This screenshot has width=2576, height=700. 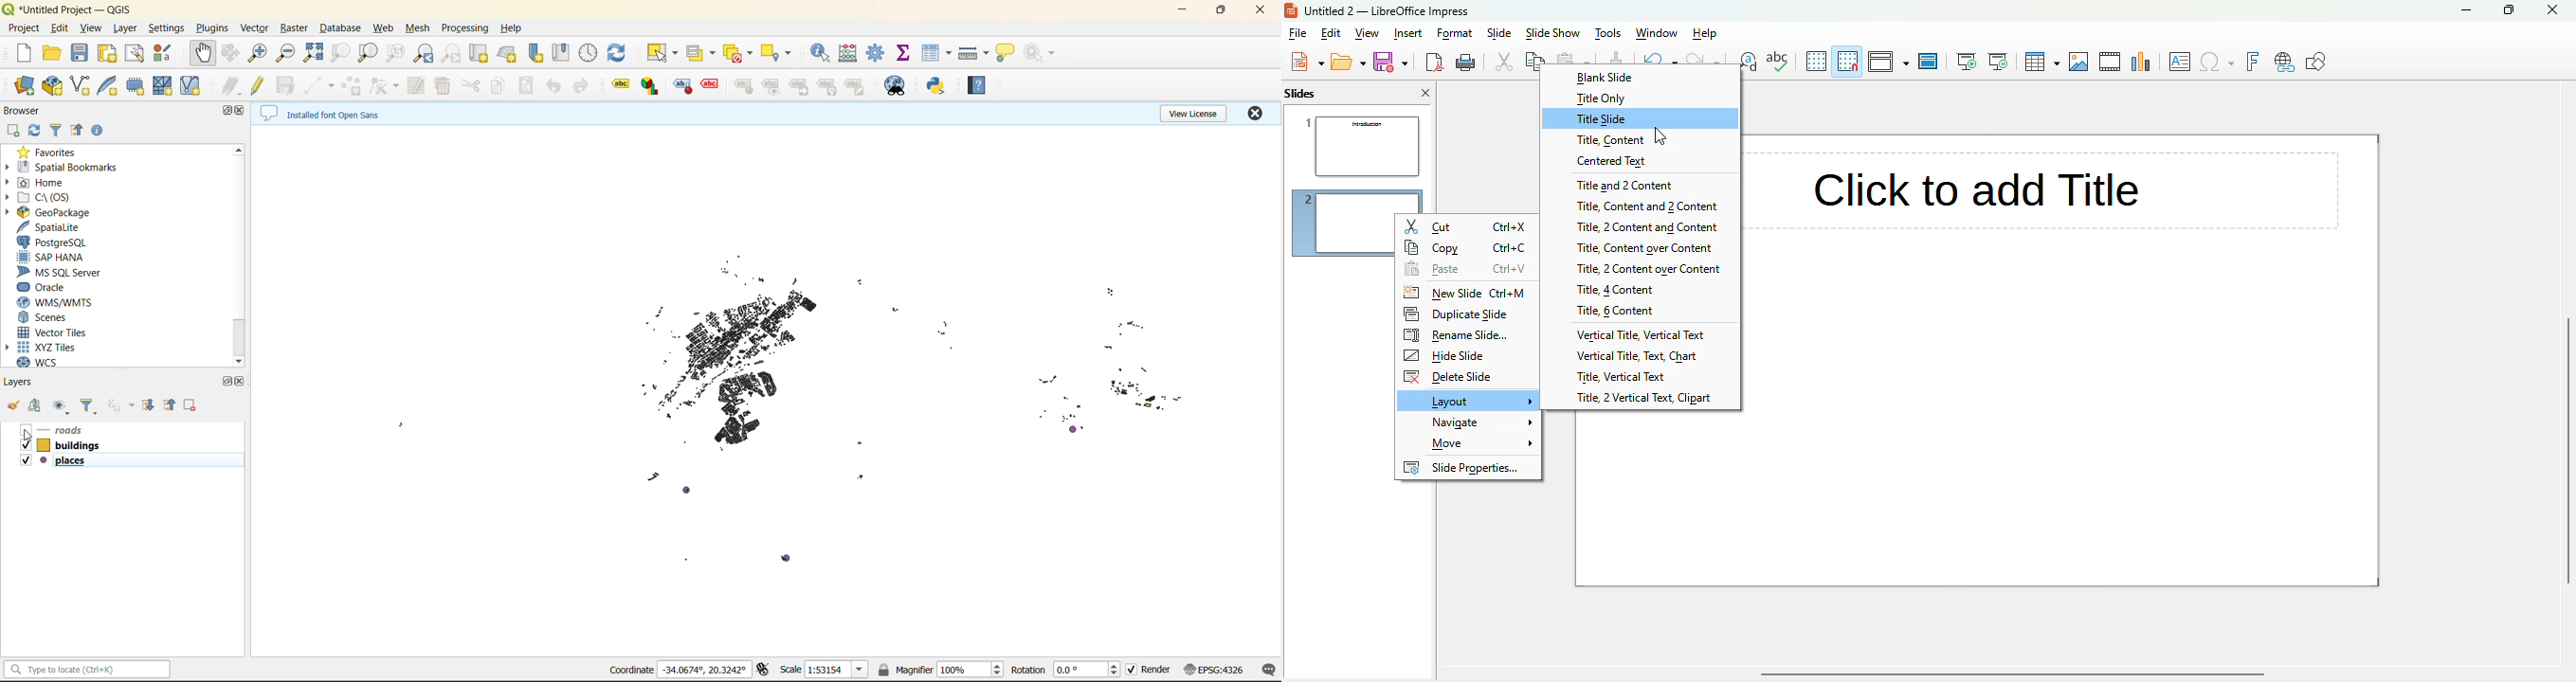 What do you see at coordinates (2012, 674) in the screenshot?
I see `horizontal scroll bar` at bounding box center [2012, 674].